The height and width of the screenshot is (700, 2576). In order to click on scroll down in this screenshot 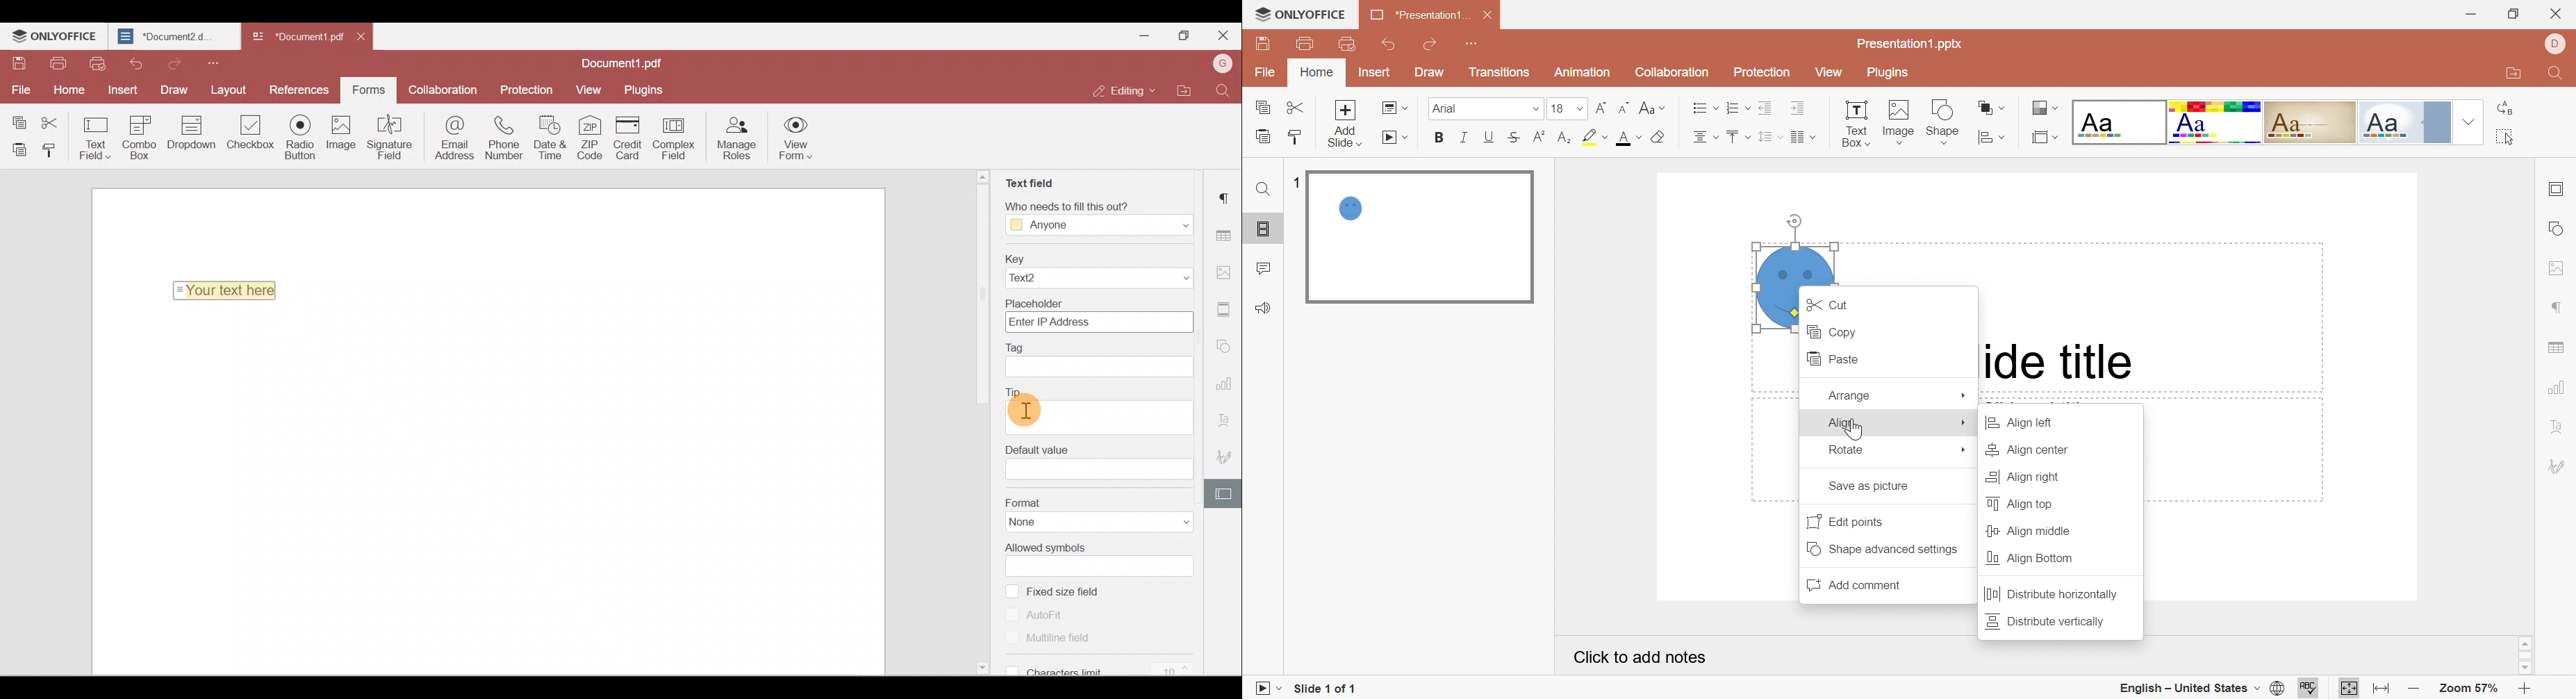, I will do `click(2525, 668)`.